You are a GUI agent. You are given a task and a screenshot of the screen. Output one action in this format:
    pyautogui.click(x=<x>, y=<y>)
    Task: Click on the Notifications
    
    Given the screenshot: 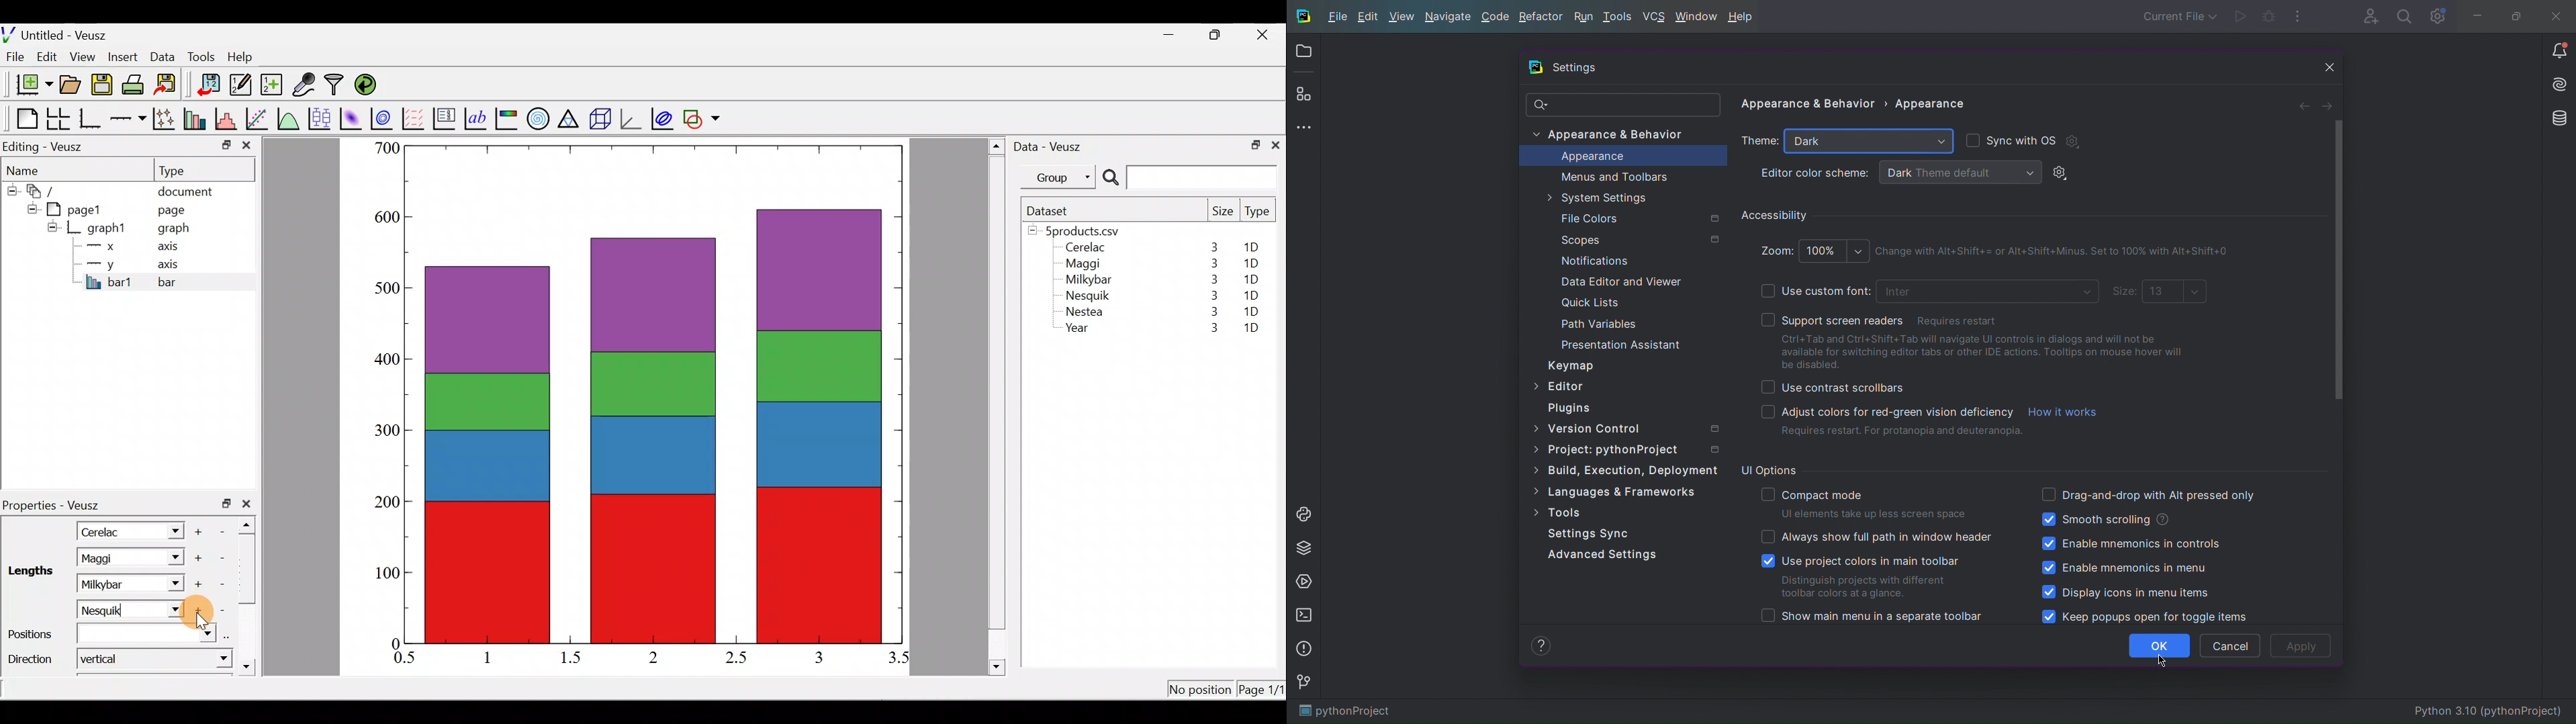 What is the action you would take?
    pyautogui.click(x=2557, y=50)
    